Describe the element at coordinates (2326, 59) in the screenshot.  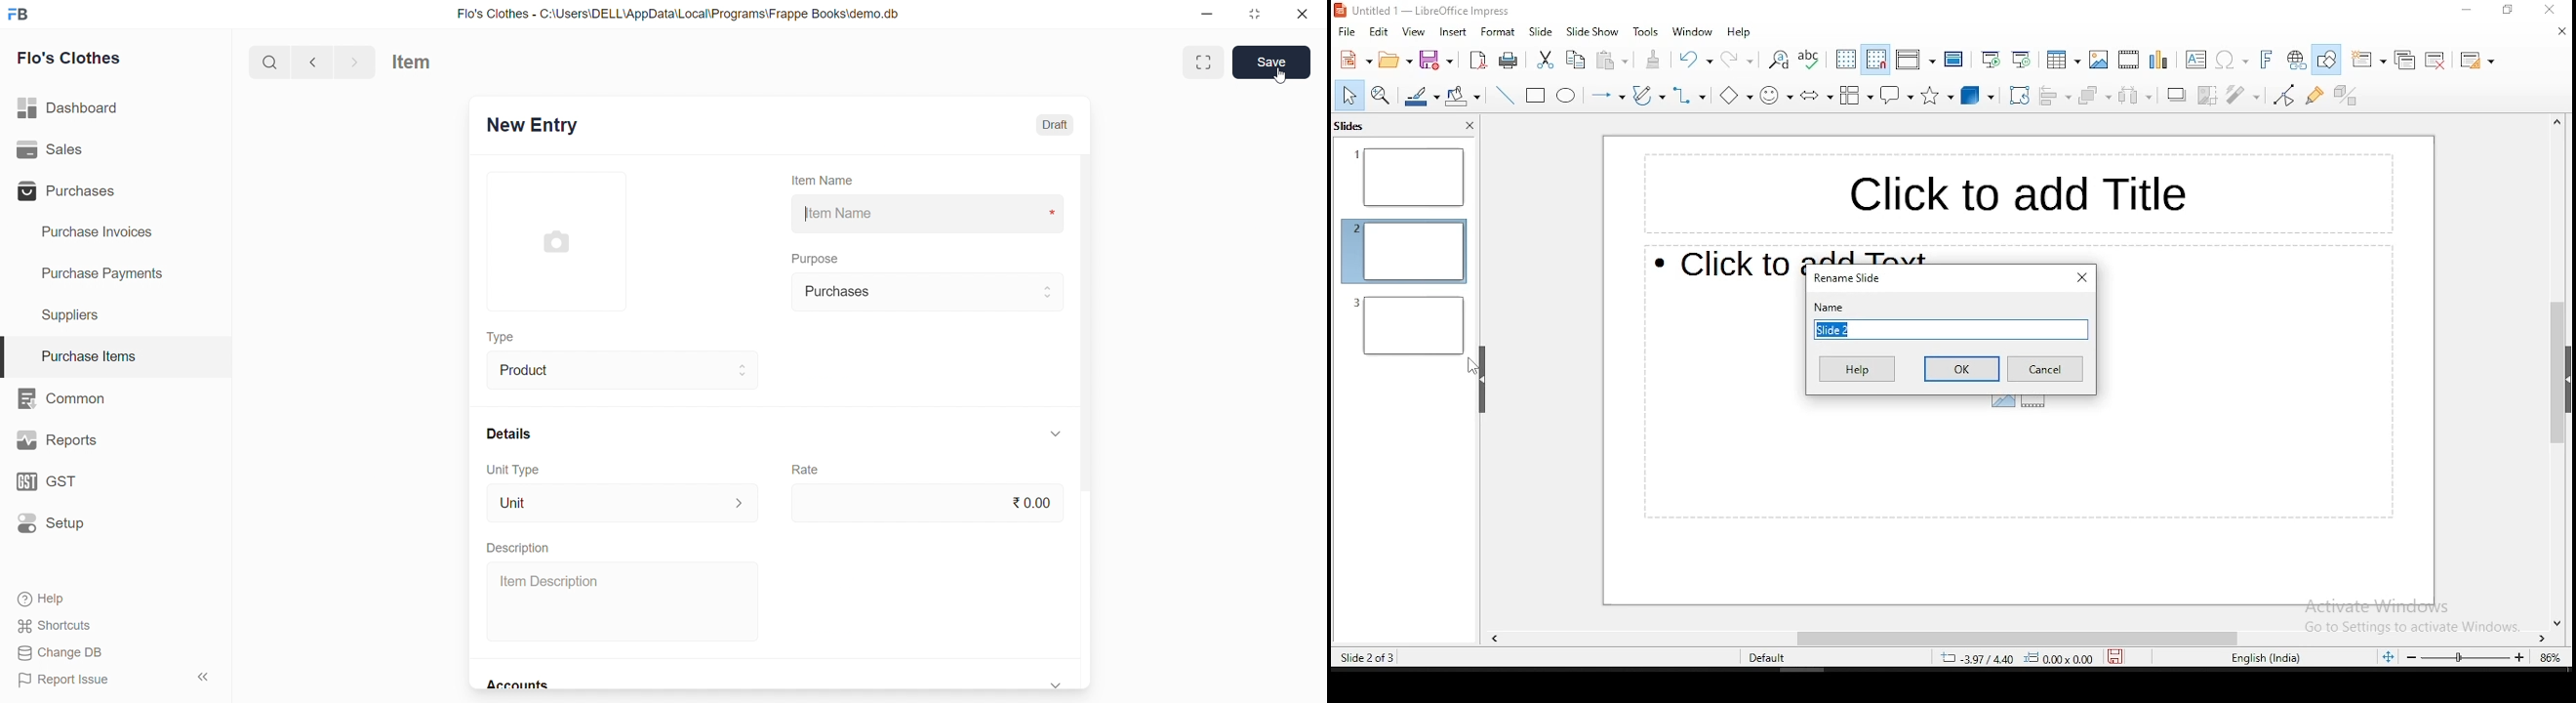
I see `show draw functions` at that location.